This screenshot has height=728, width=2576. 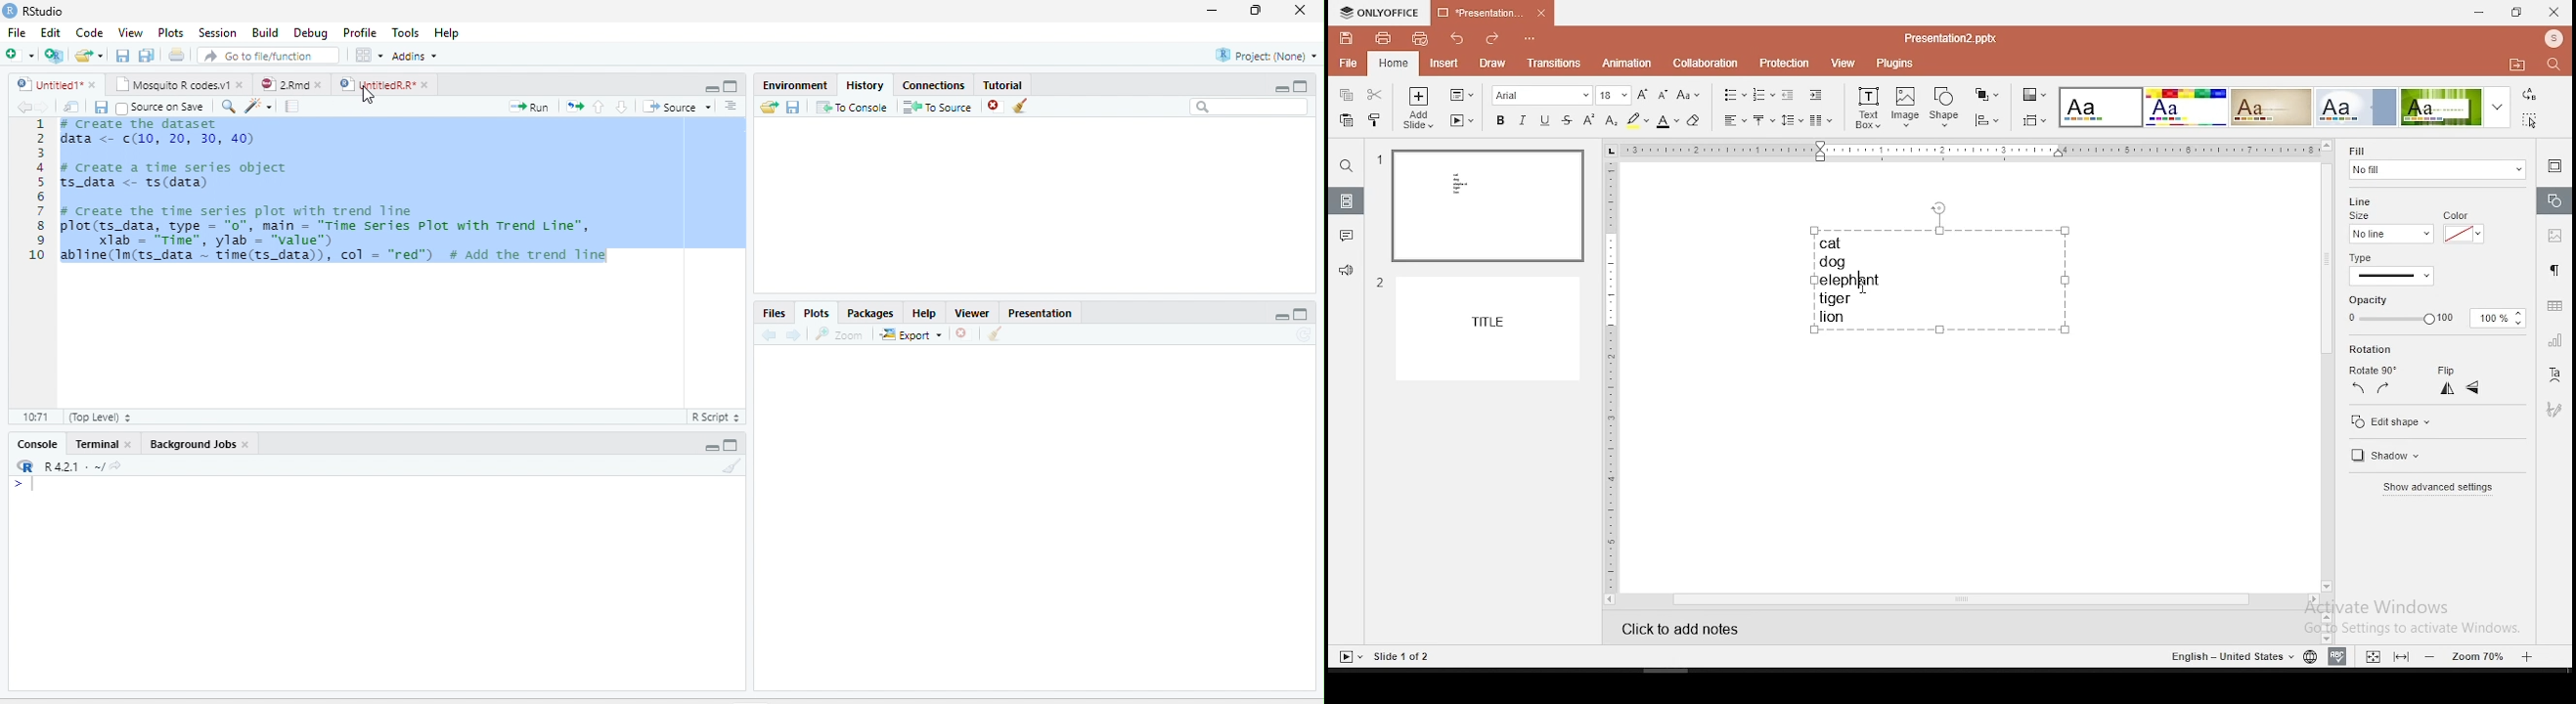 What do you see at coordinates (1492, 63) in the screenshot?
I see `draw` at bounding box center [1492, 63].